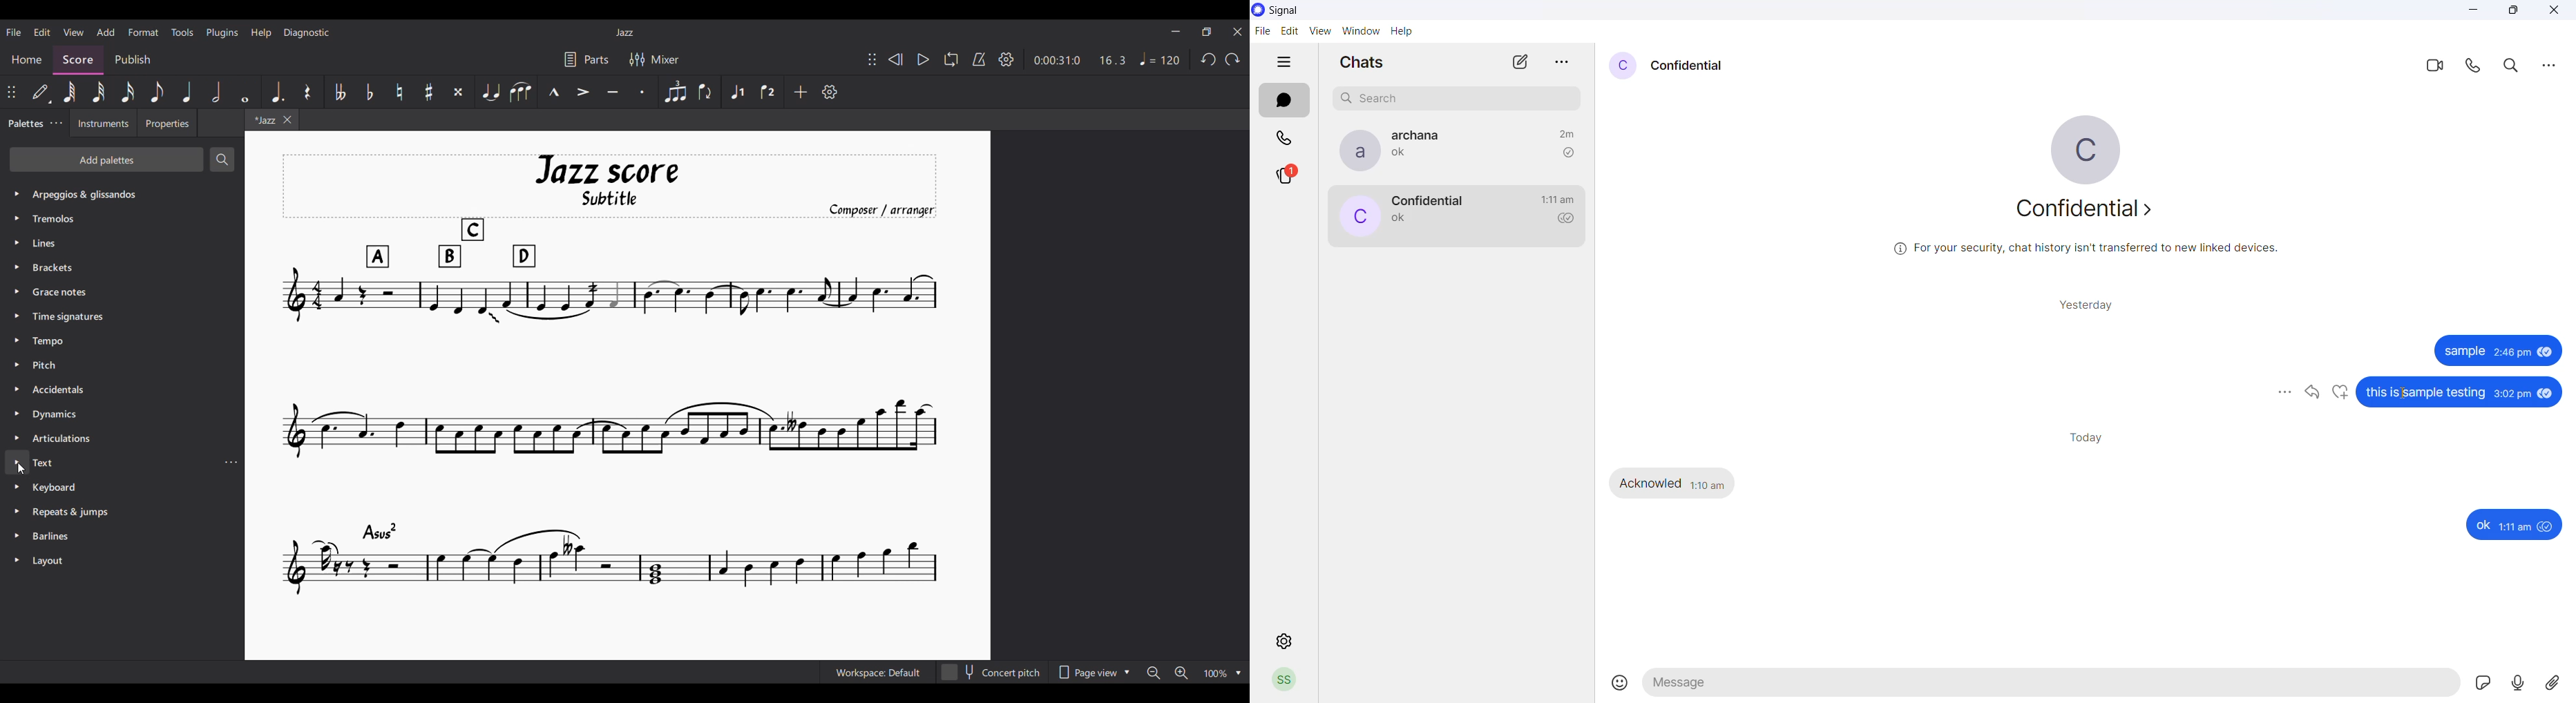 This screenshot has height=728, width=2576. What do you see at coordinates (53, 365) in the screenshot?
I see `` at bounding box center [53, 365].